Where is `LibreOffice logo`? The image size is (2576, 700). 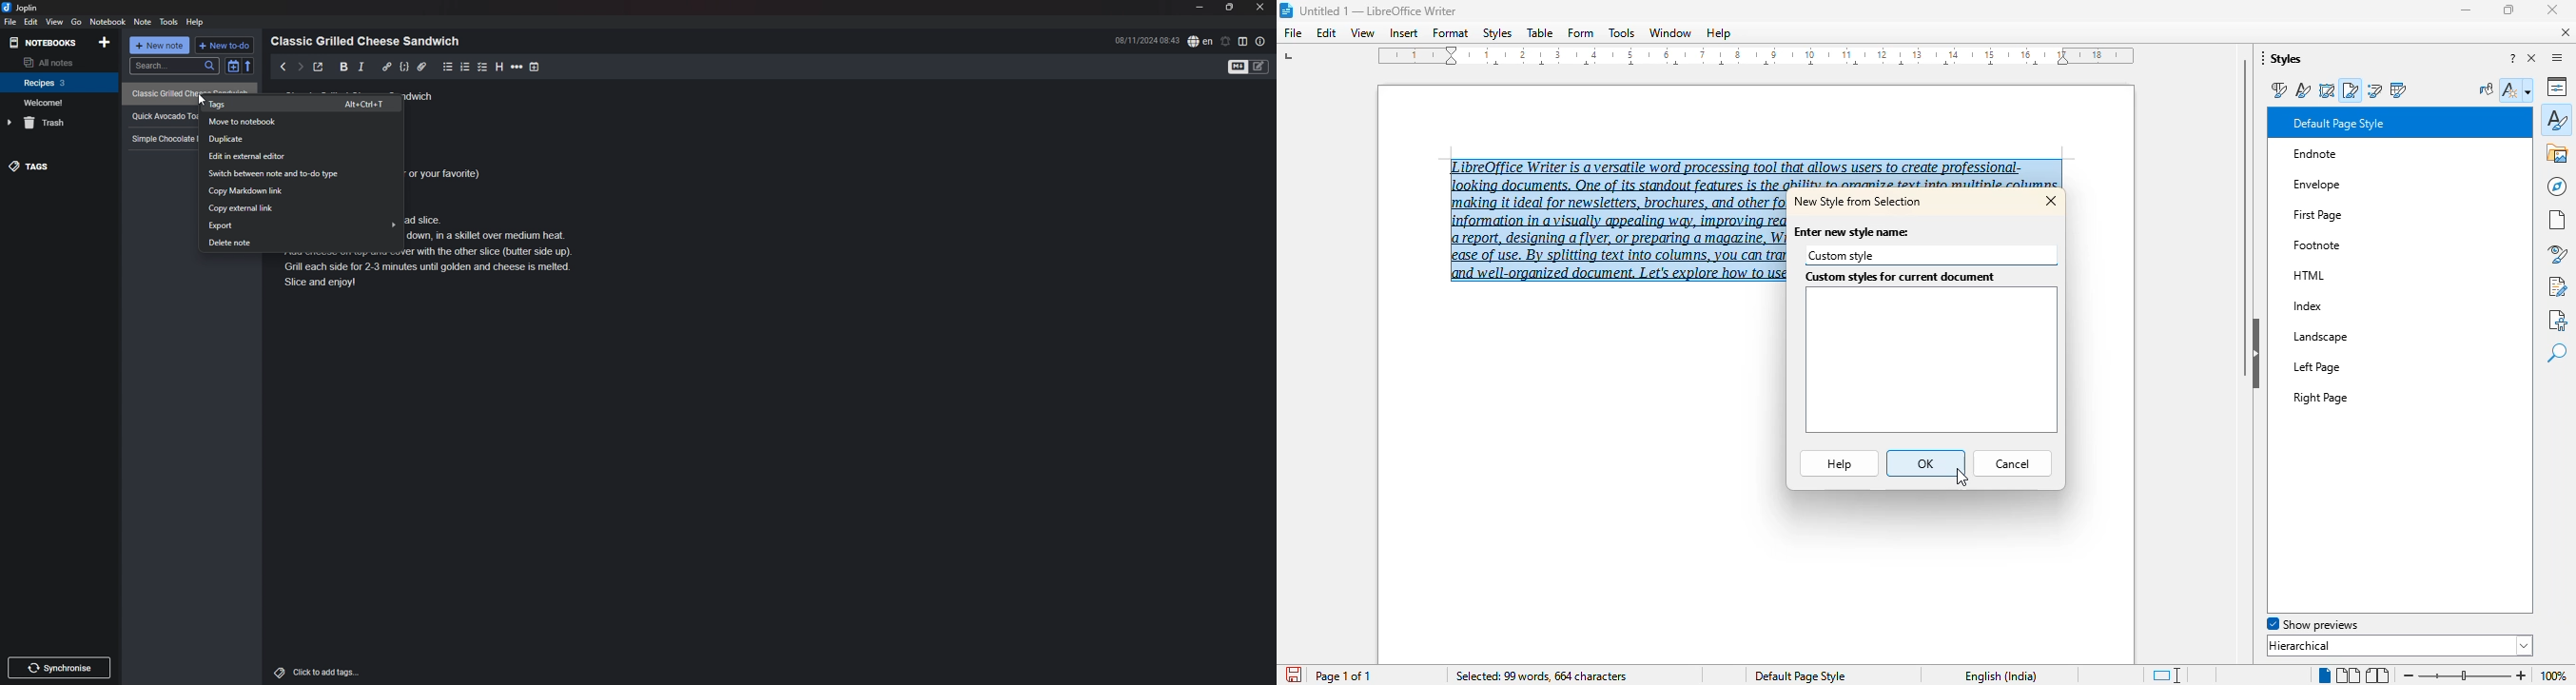
LibreOffice logo is located at coordinates (1288, 10).